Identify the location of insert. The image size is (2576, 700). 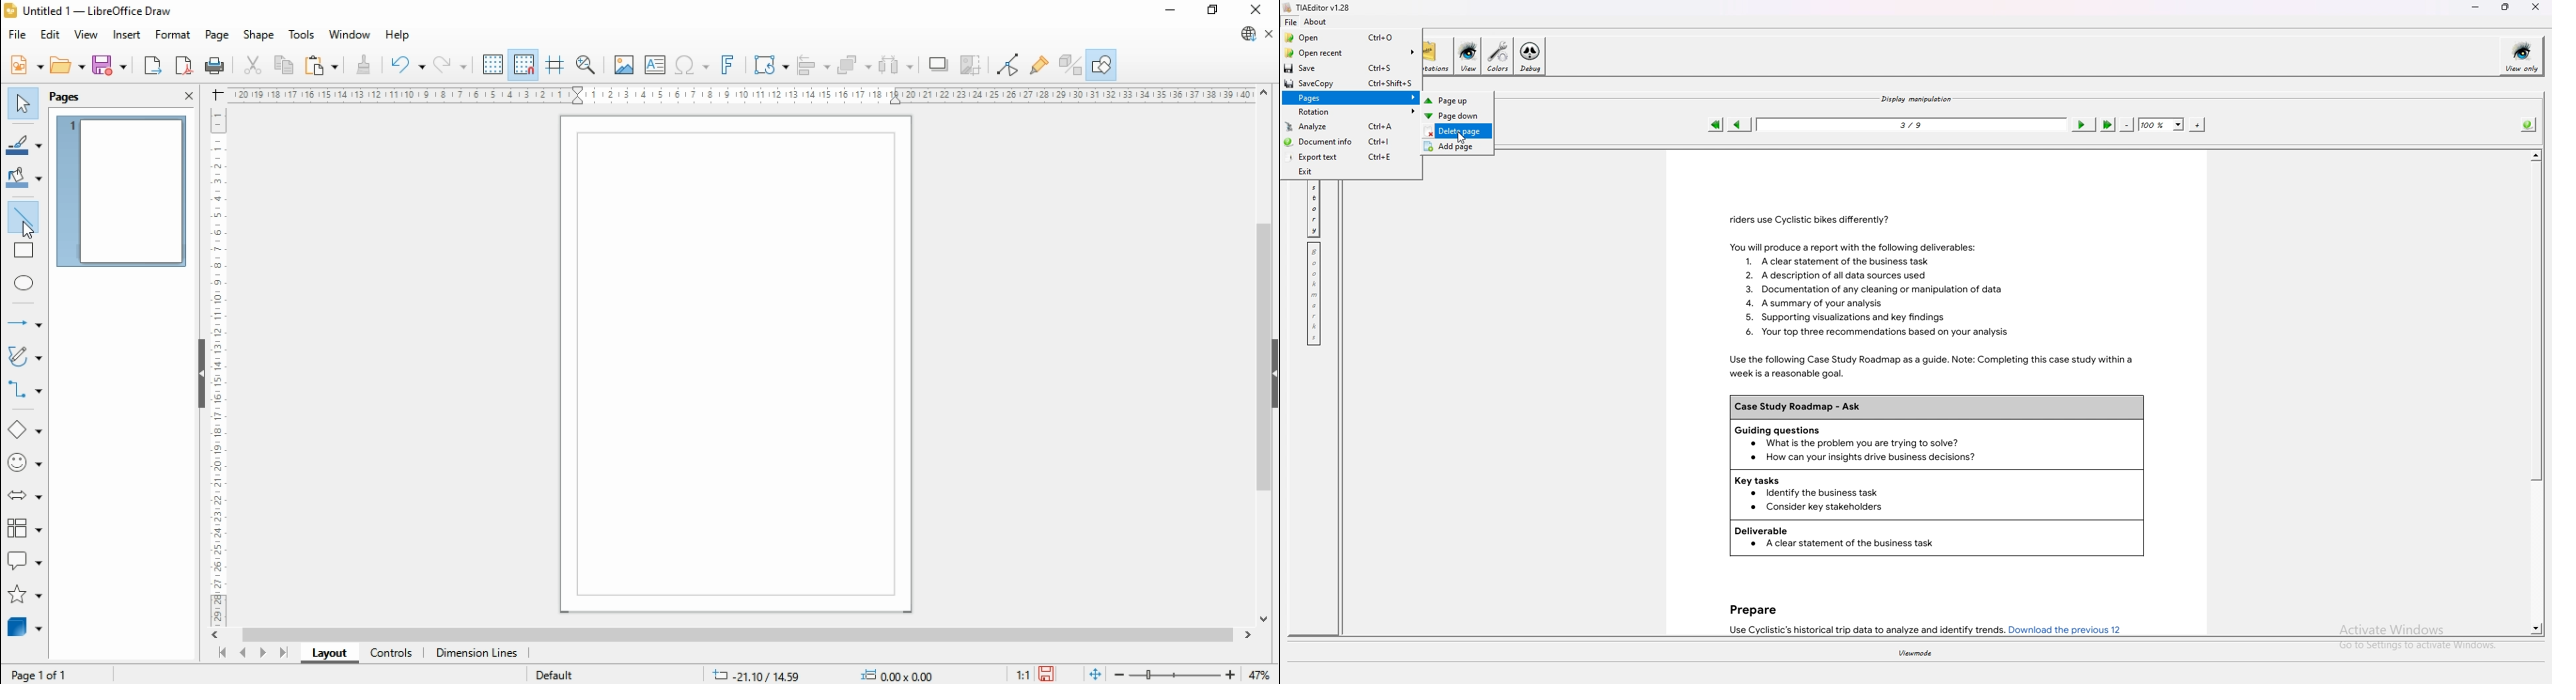
(126, 35).